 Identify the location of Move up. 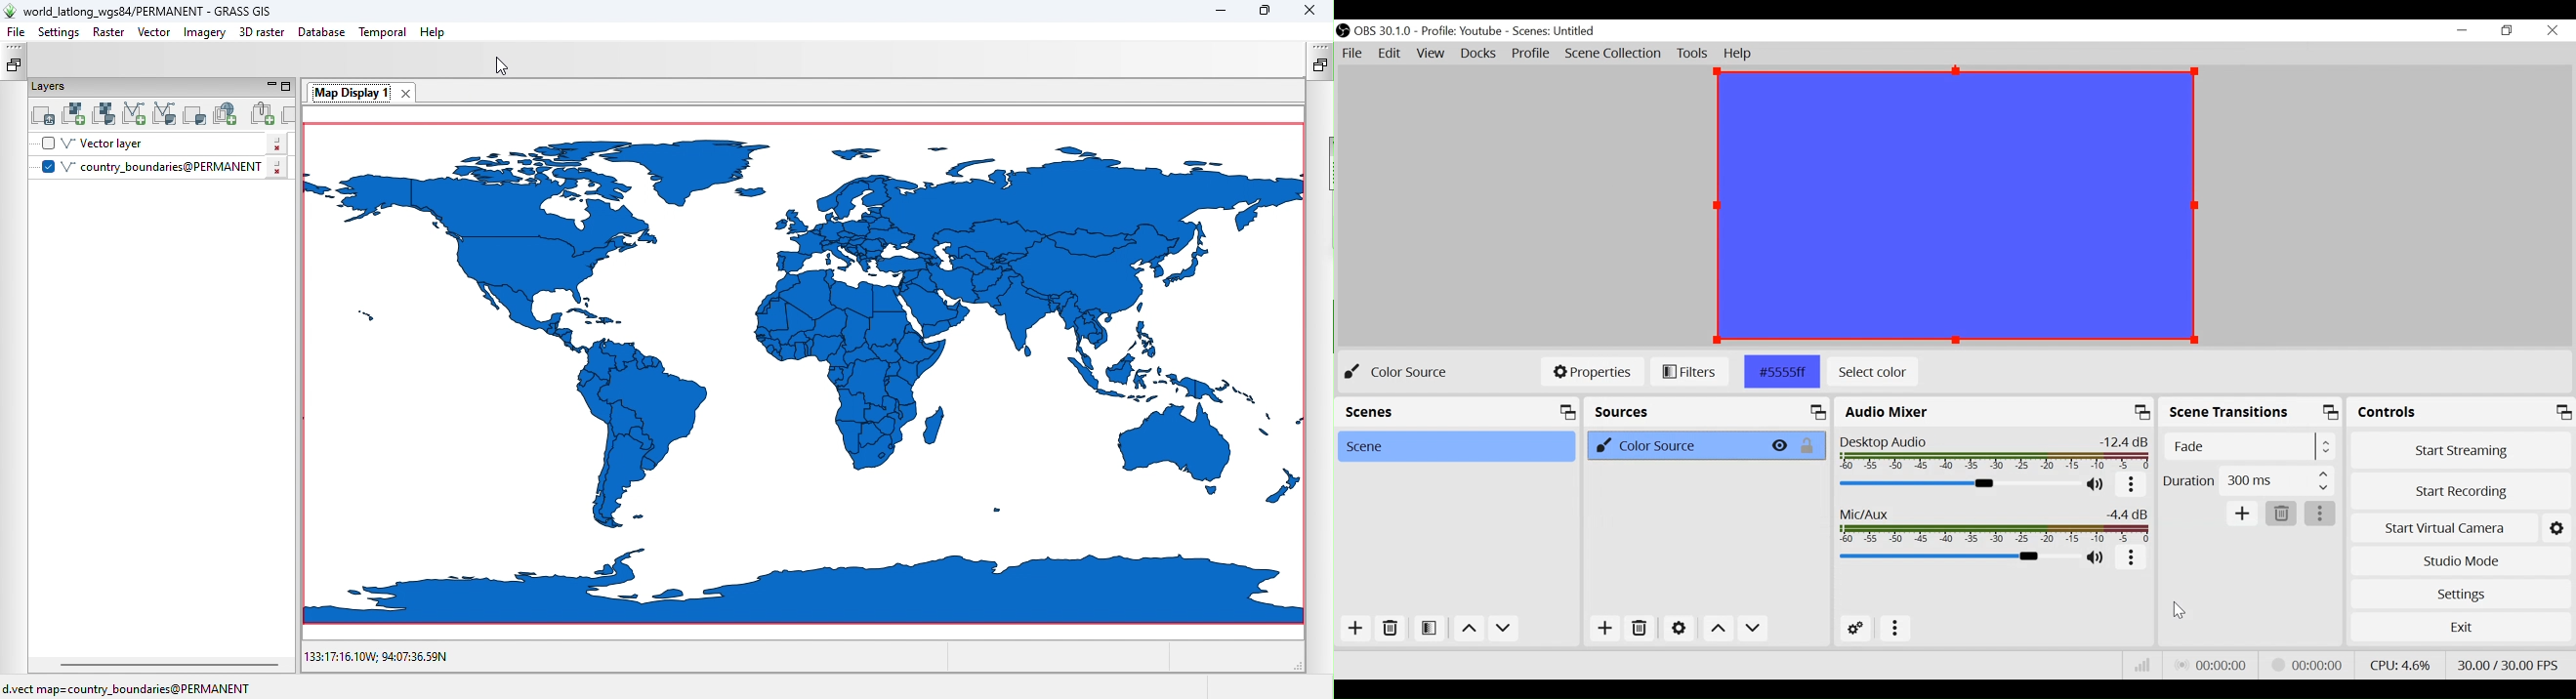
(1719, 630).